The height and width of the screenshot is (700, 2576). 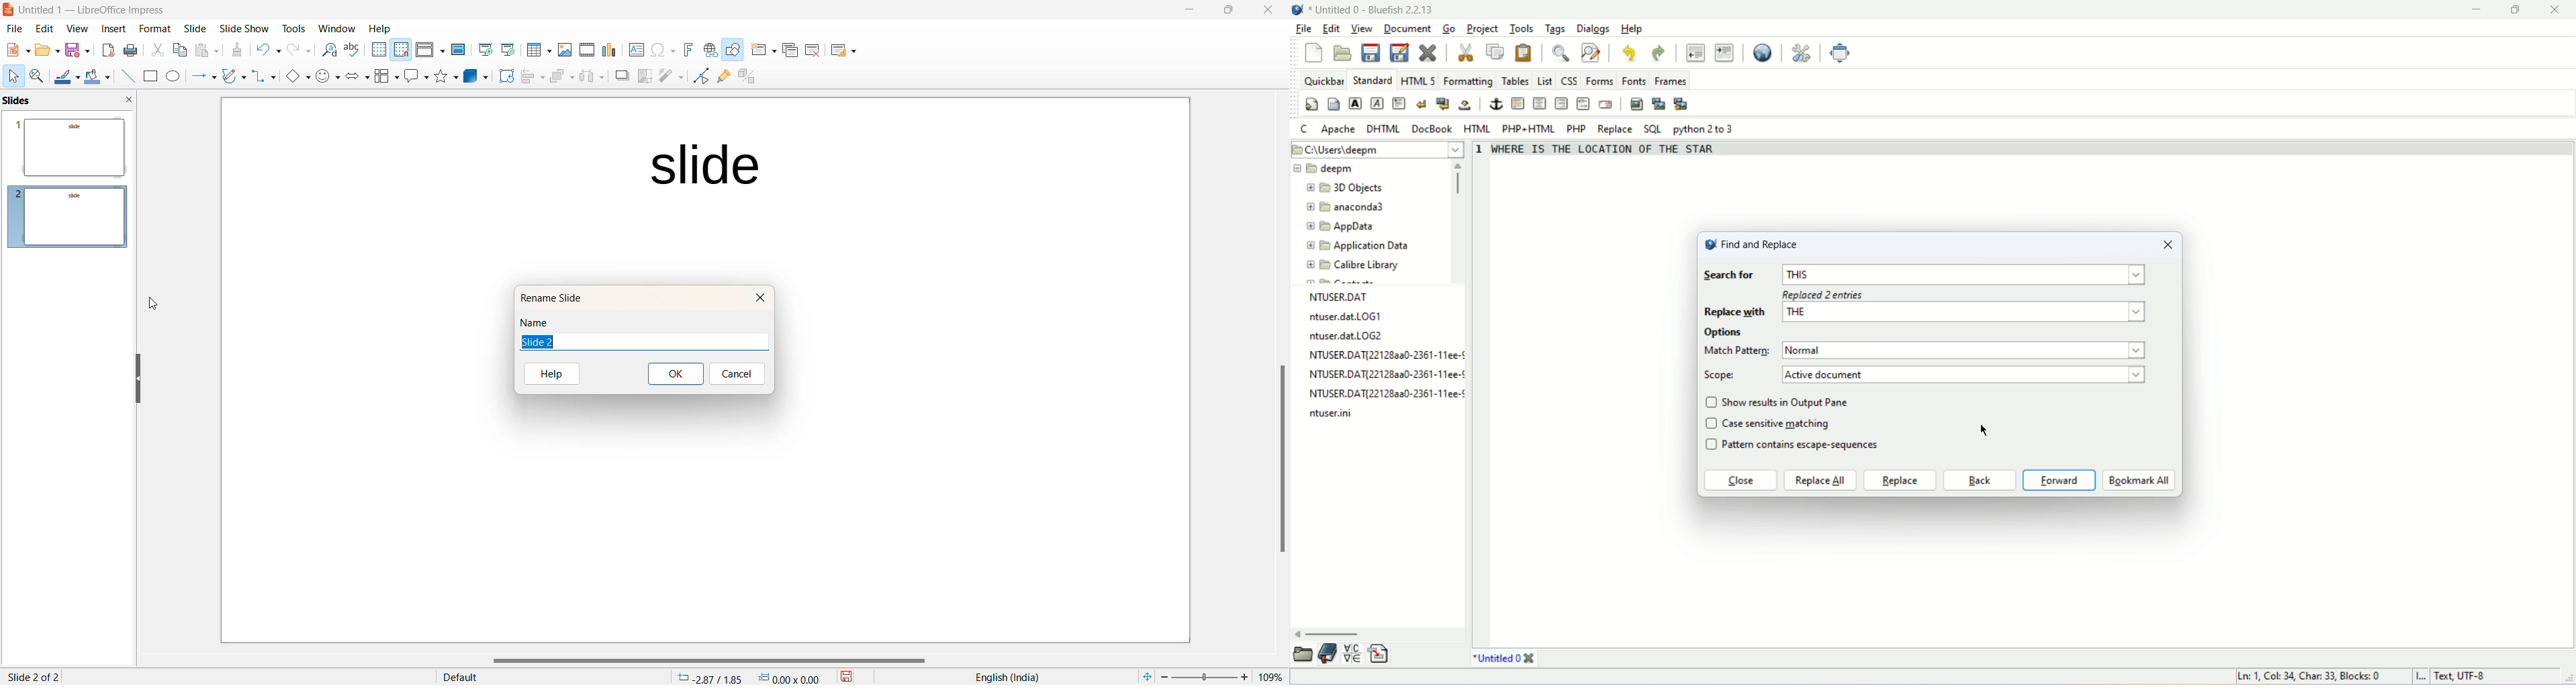 What do you see at coordinates (1652, 129) in the screenshot?
I see `SQL` at bounding box center [1652, 129].